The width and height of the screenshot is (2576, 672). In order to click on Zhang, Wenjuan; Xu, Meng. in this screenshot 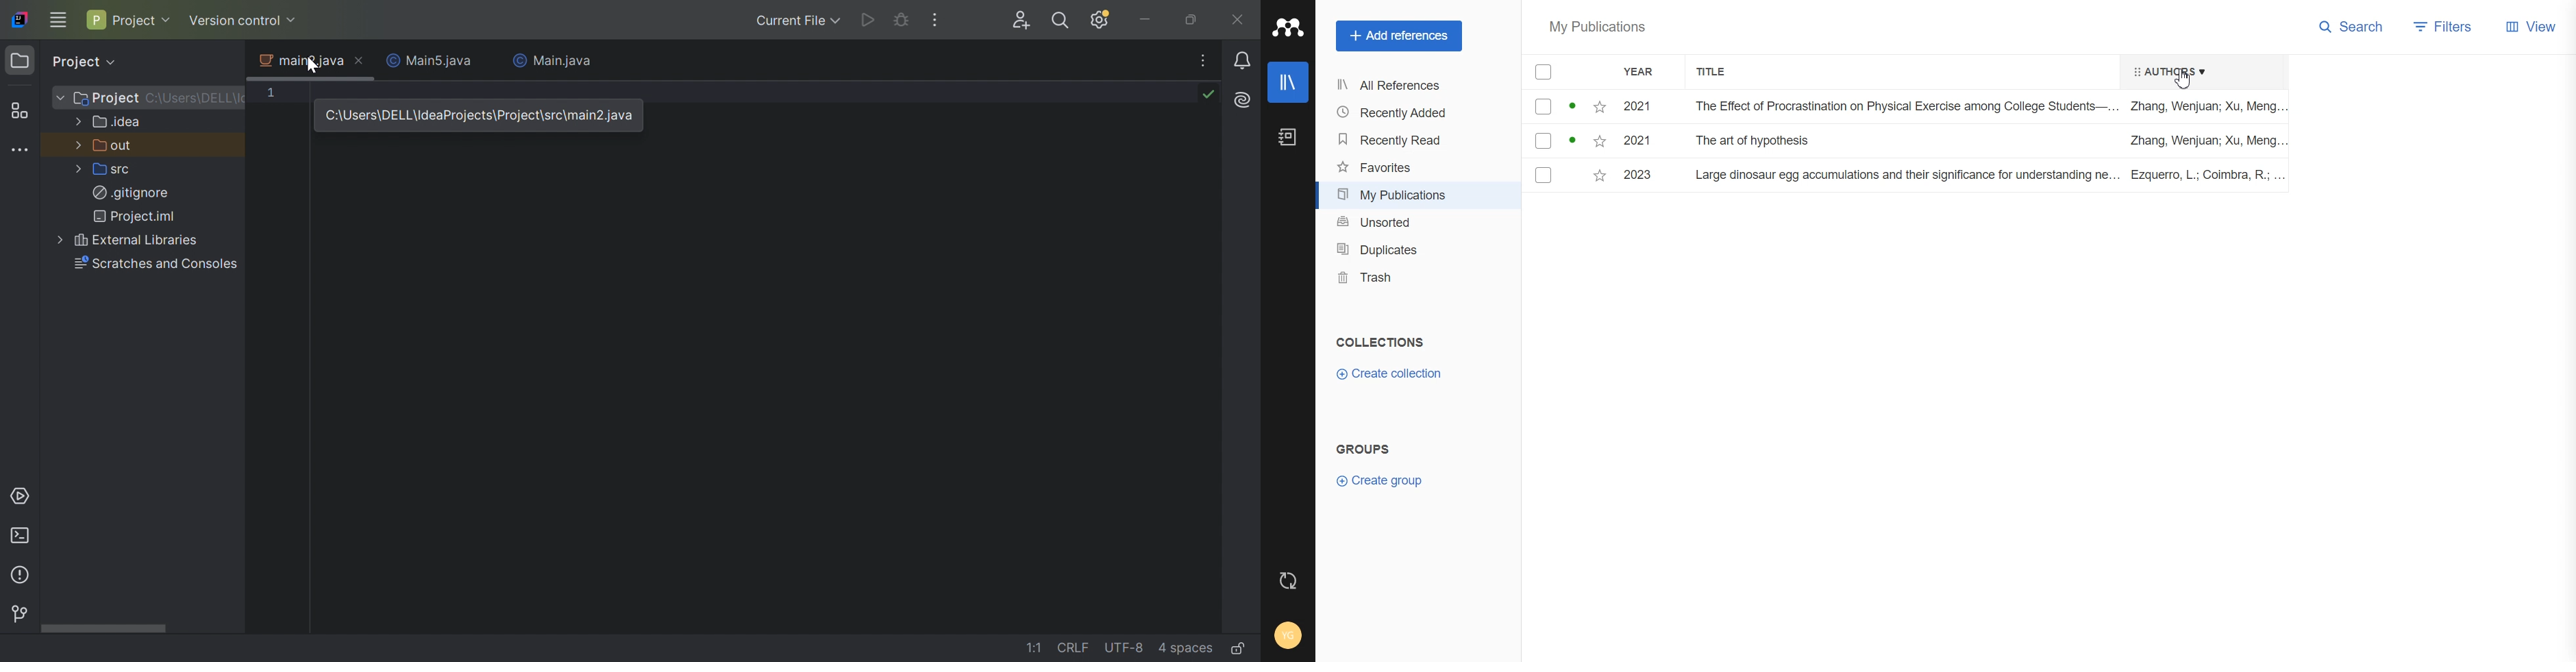, I will do `click(2209, 106)`.